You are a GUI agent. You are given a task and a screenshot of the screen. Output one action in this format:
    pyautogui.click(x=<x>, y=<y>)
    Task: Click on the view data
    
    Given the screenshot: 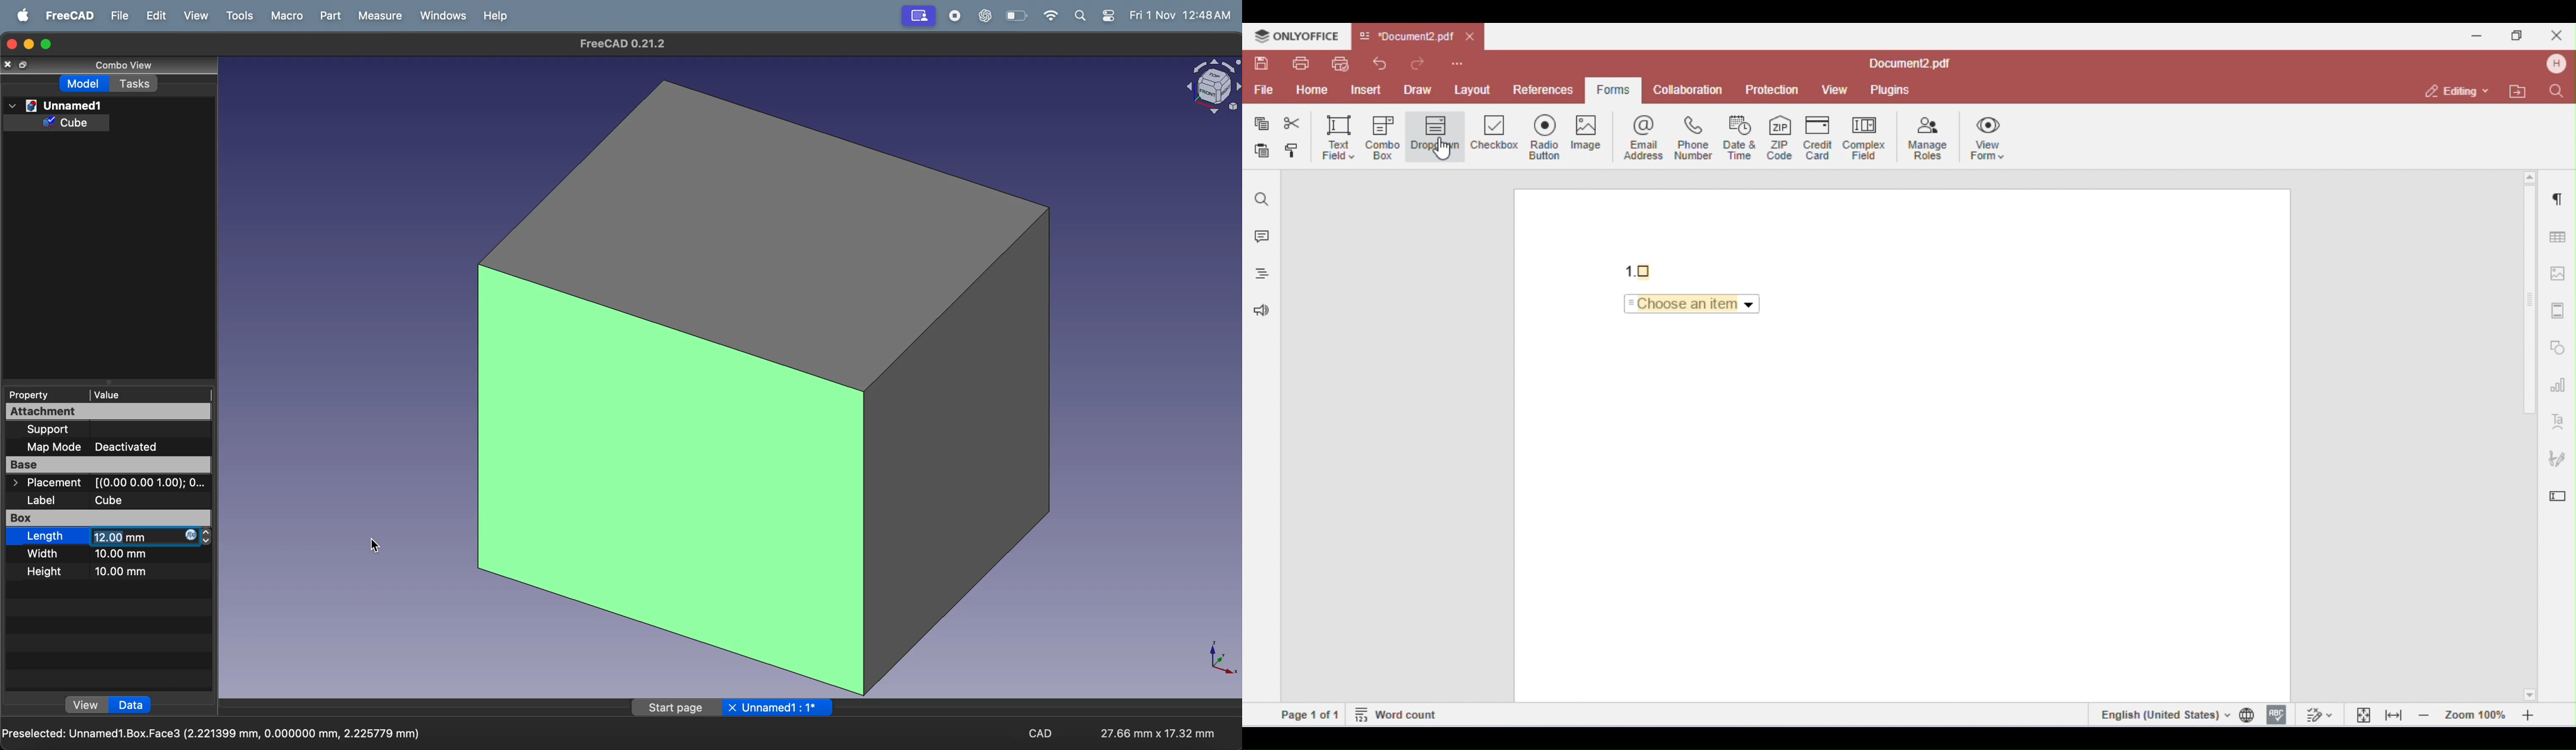 What is the action you would take?
    pyautogui.click(x=86, y=706)
    